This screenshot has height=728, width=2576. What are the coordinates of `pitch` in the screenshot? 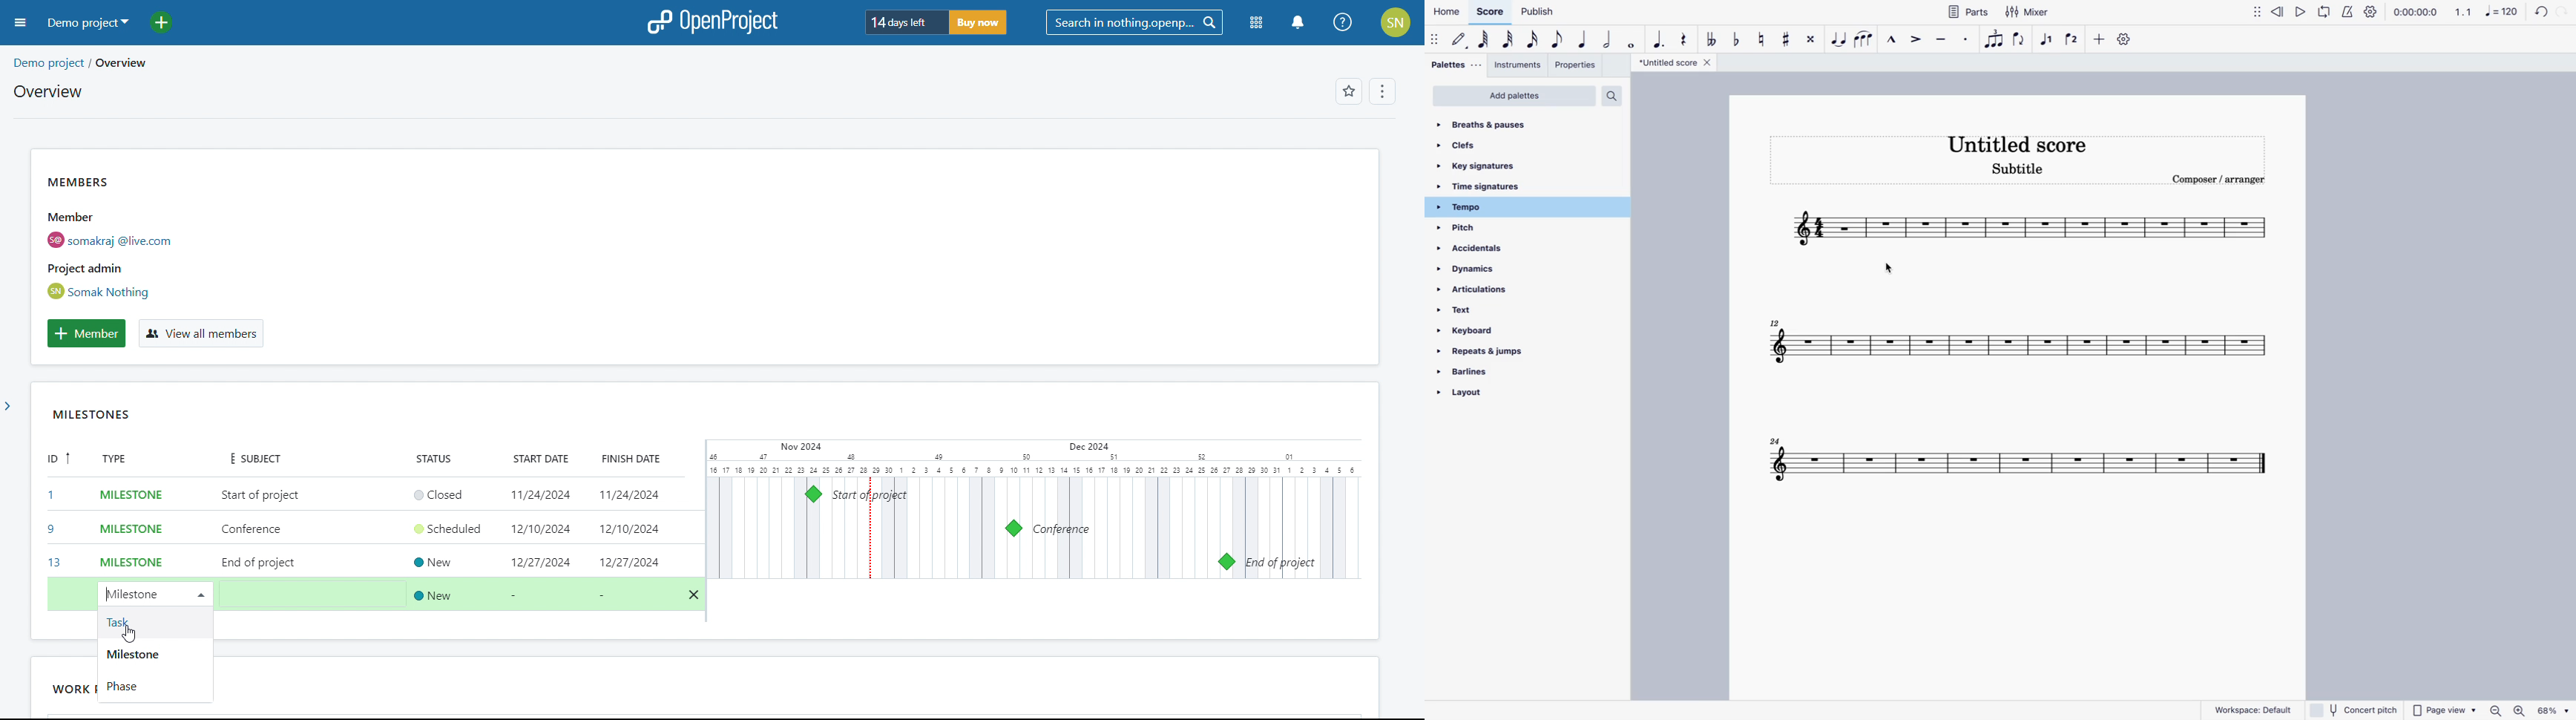 It's located at (1488, 228).